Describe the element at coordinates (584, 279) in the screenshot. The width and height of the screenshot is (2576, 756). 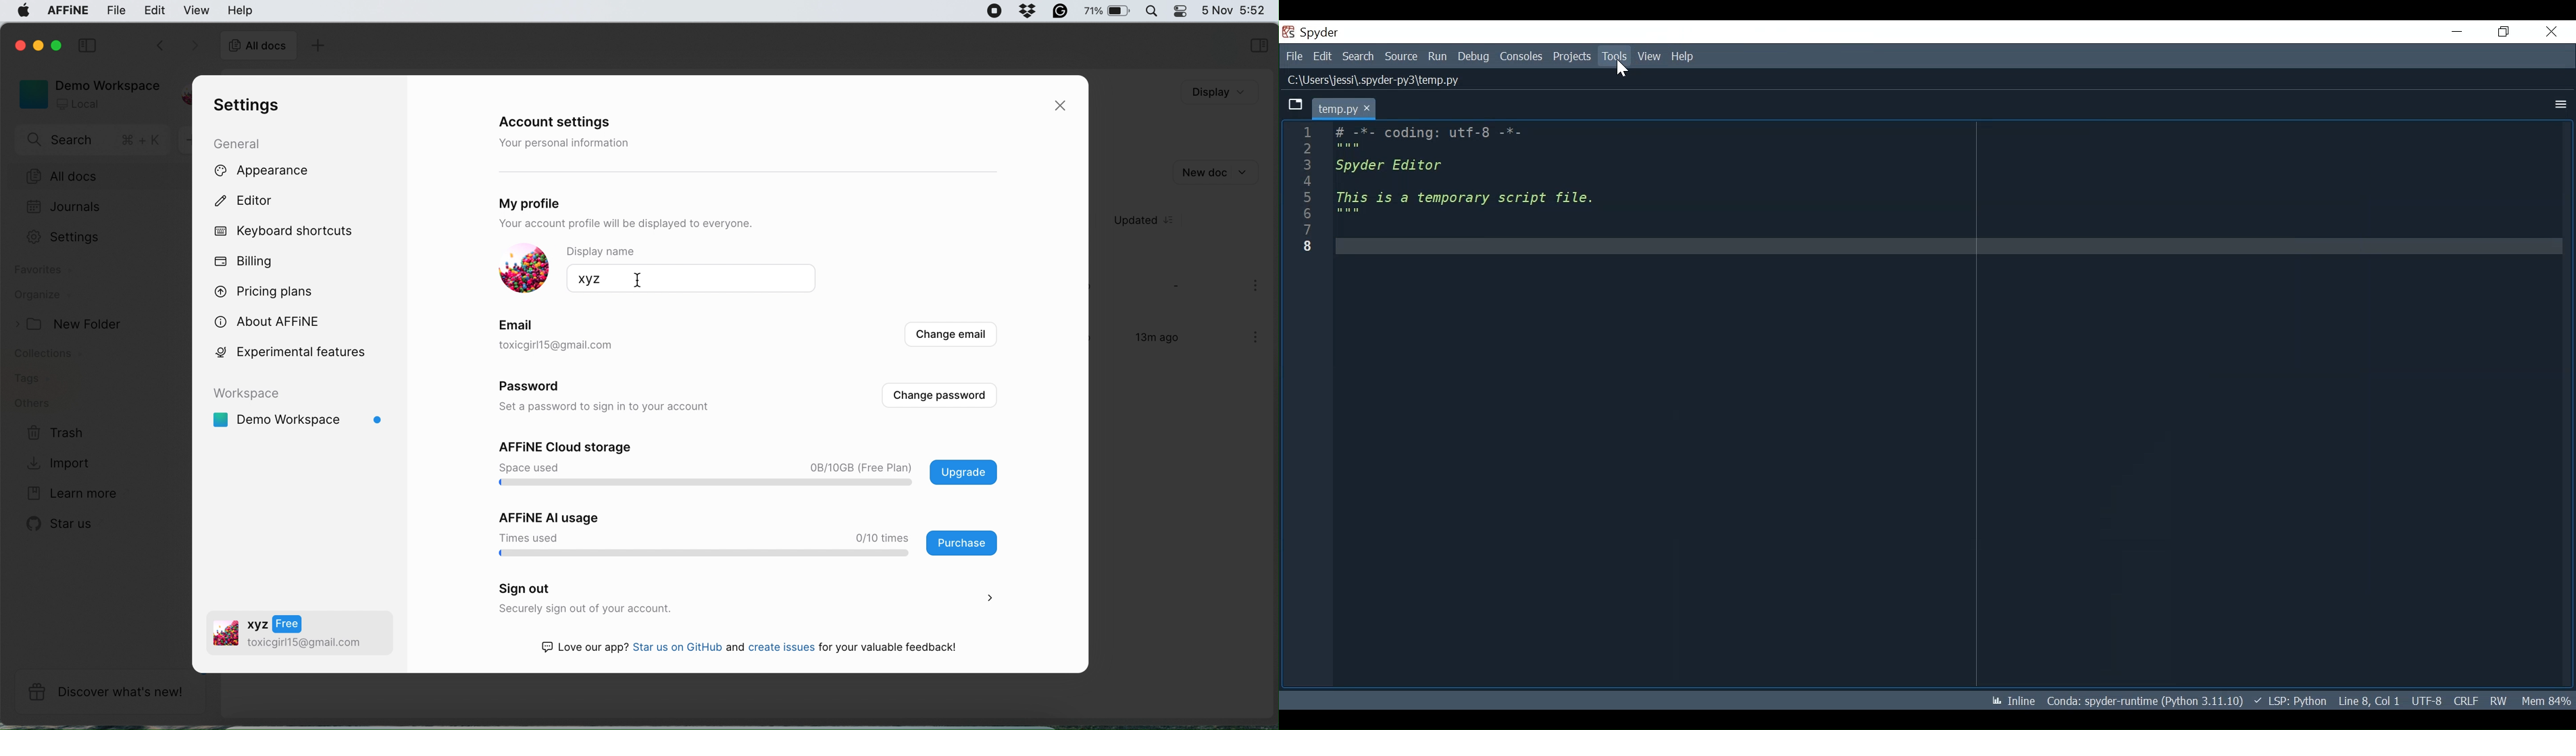
I see `xyz` at that location.